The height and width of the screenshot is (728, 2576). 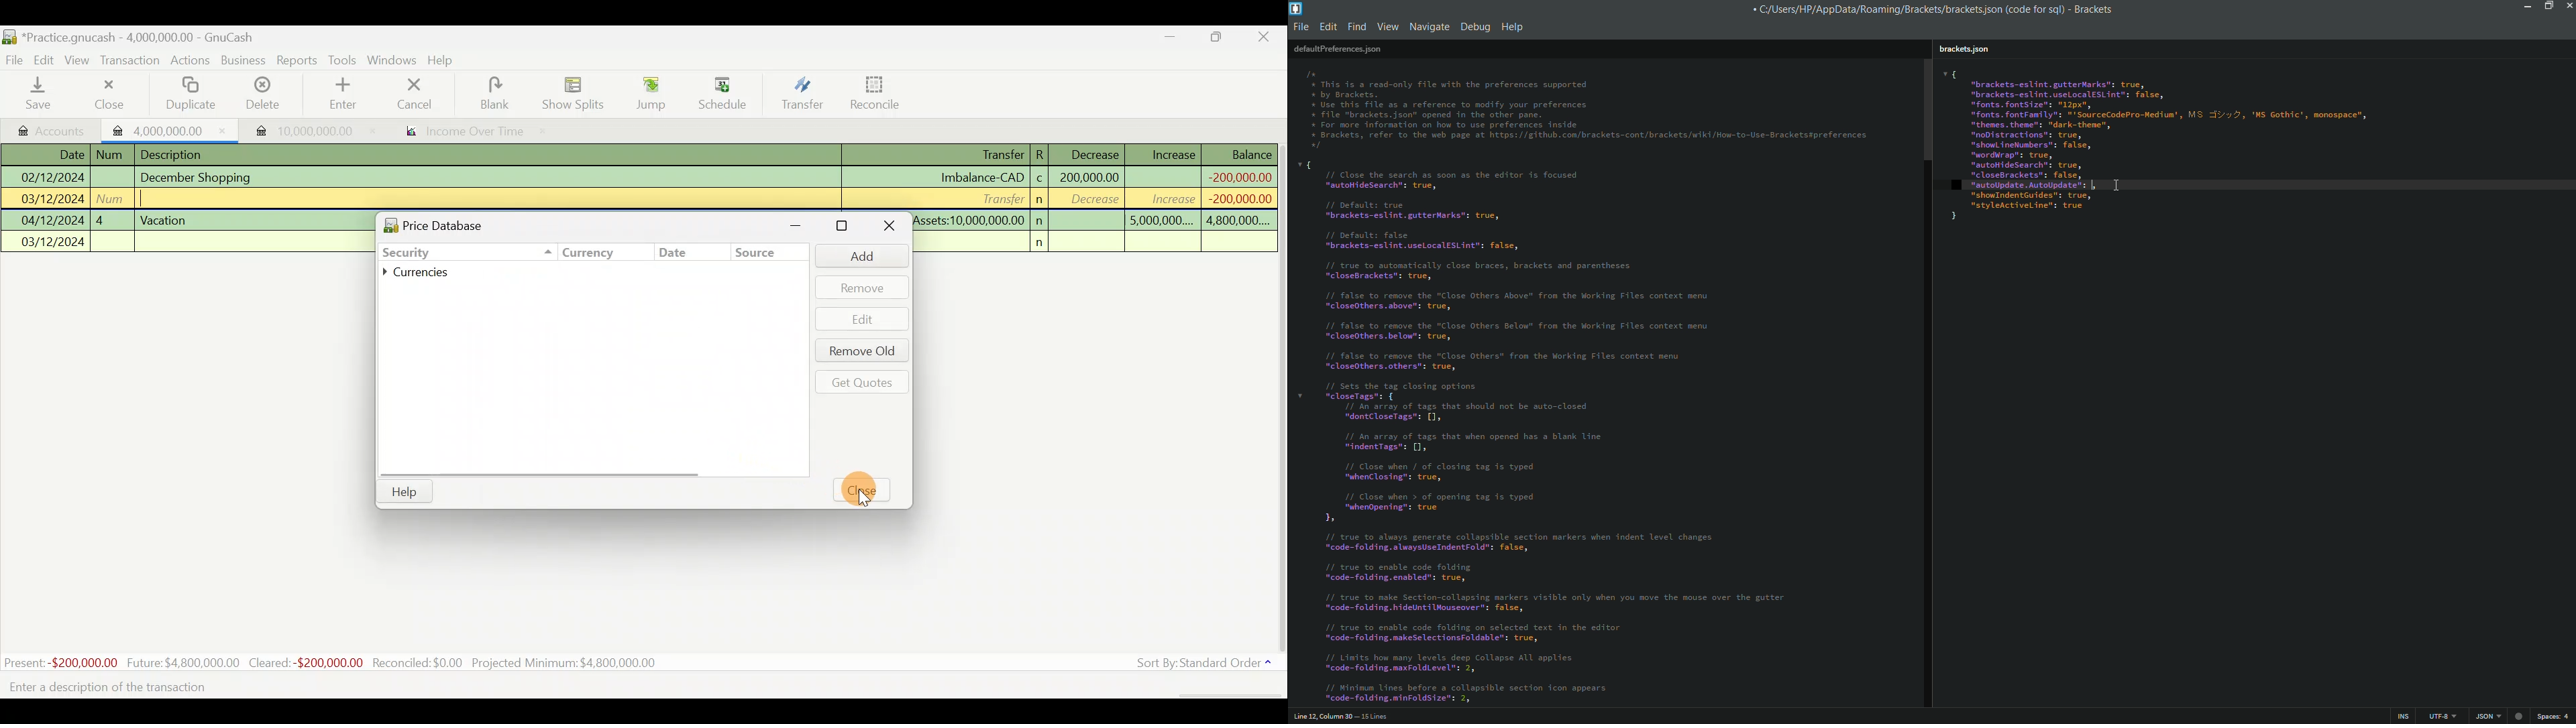 What do you see at coordinates (2520, 715) in the screenshot?
I see `record` at bounding box center [2520, 715].